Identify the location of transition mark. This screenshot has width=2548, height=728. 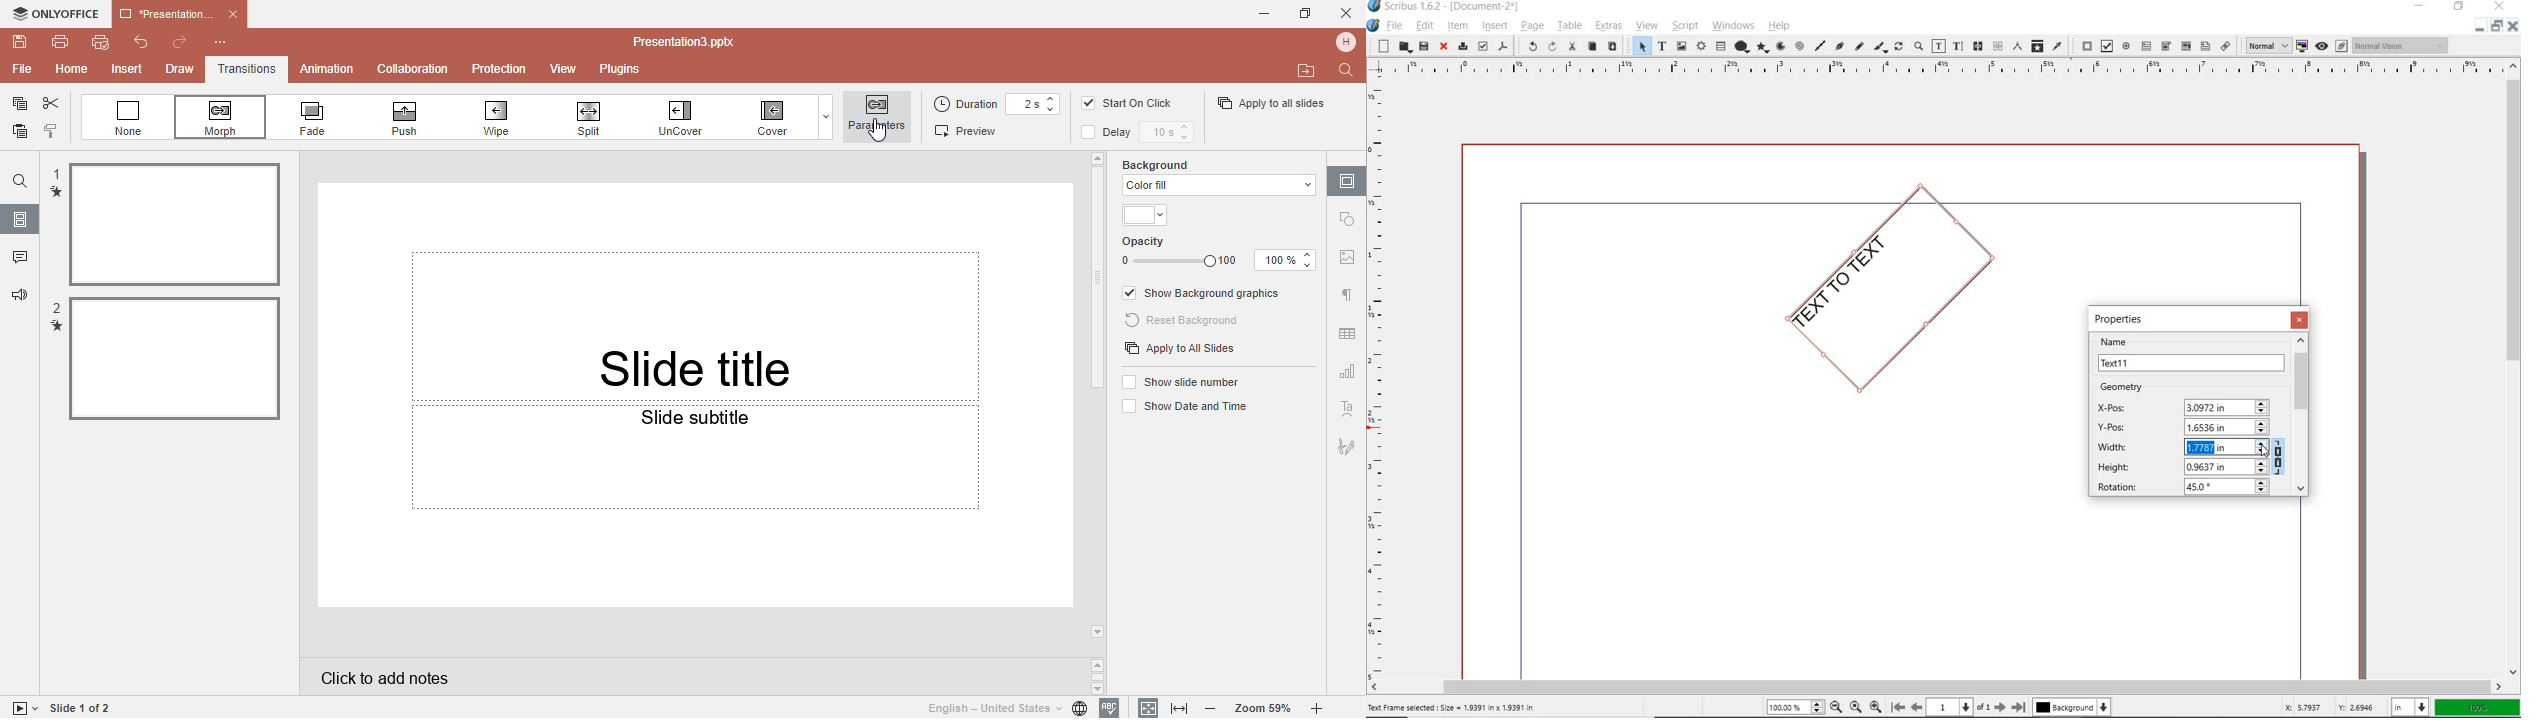
(57, 328).